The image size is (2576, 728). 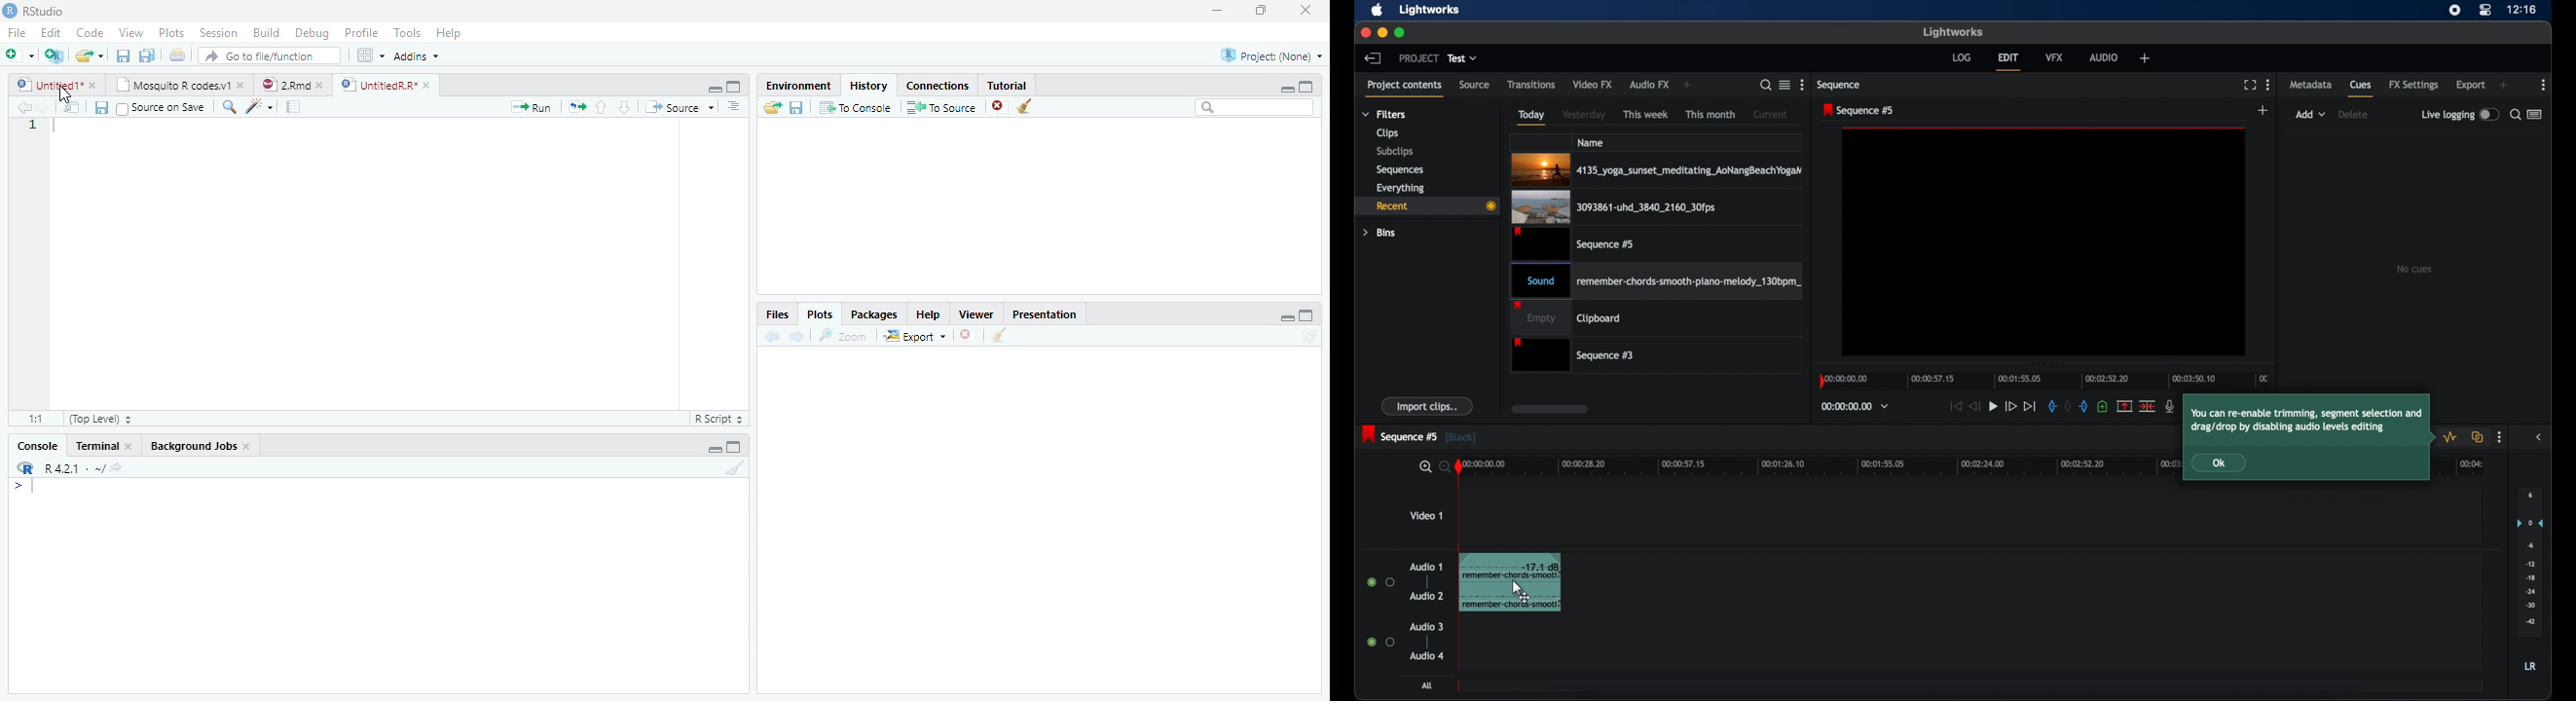 I want to click on Rstudio, so click(x=35, y=10).